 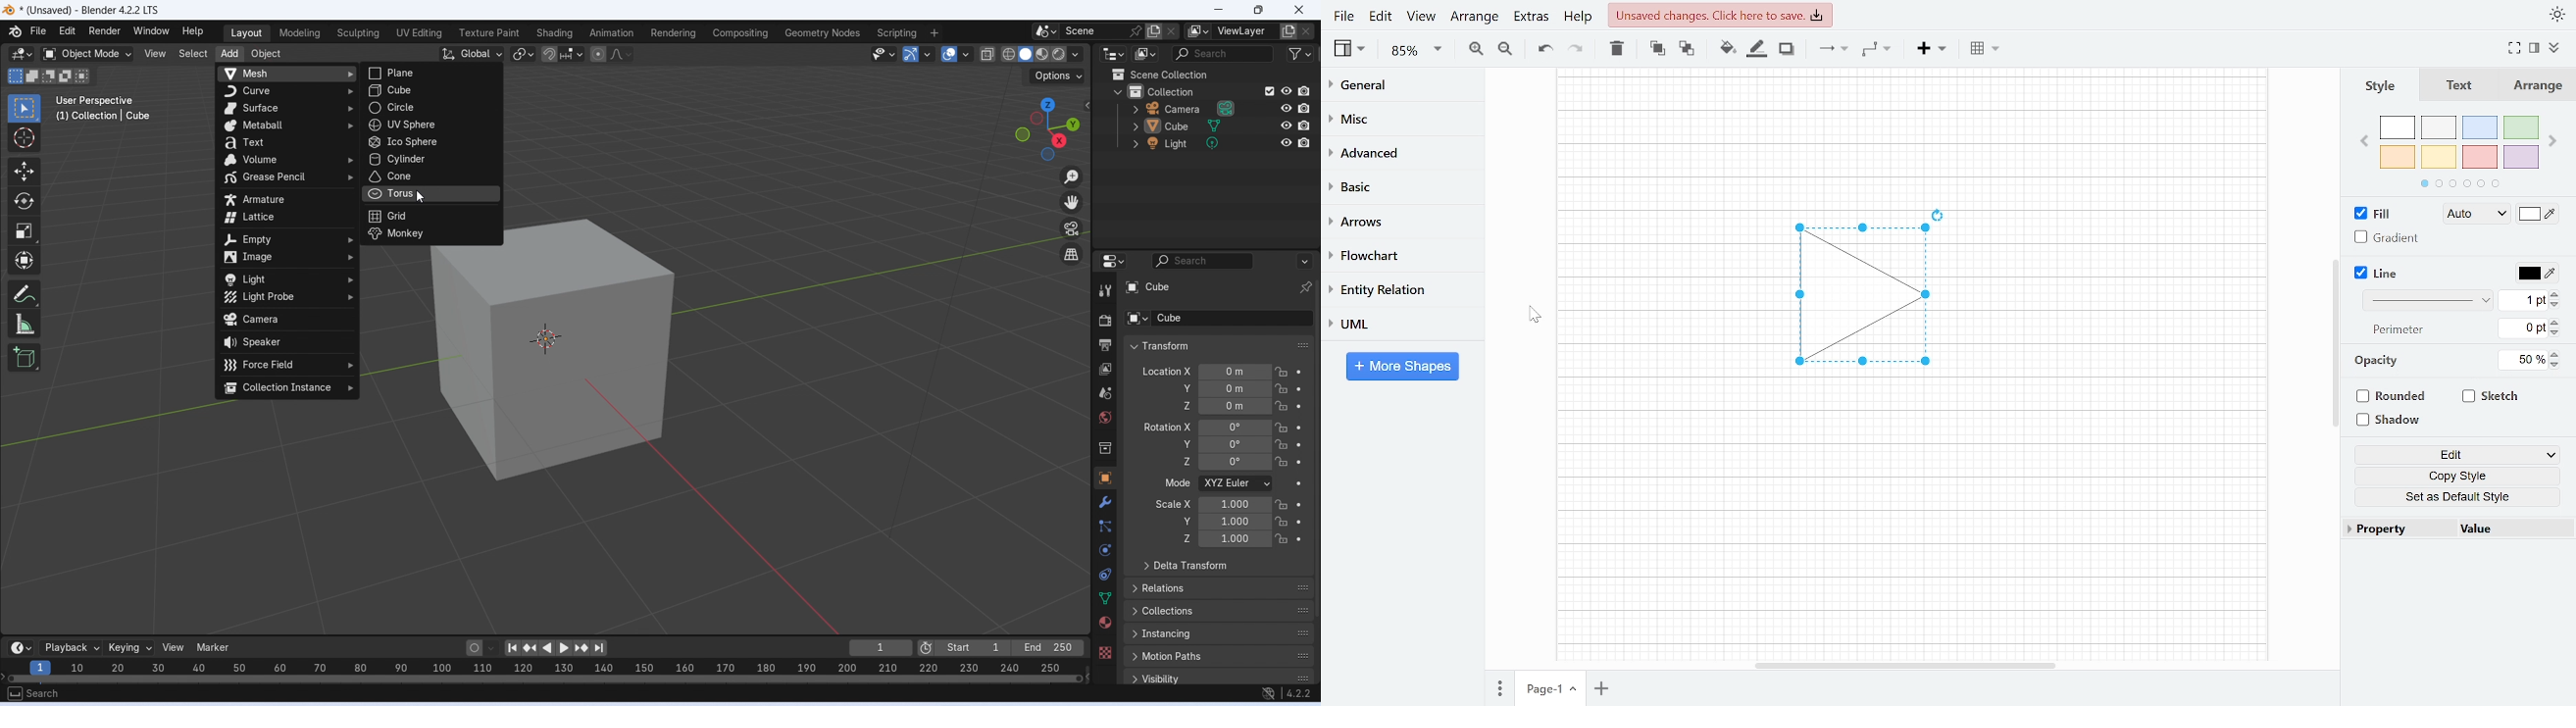 I want to click on Collections, so click(x=1220, y=611).